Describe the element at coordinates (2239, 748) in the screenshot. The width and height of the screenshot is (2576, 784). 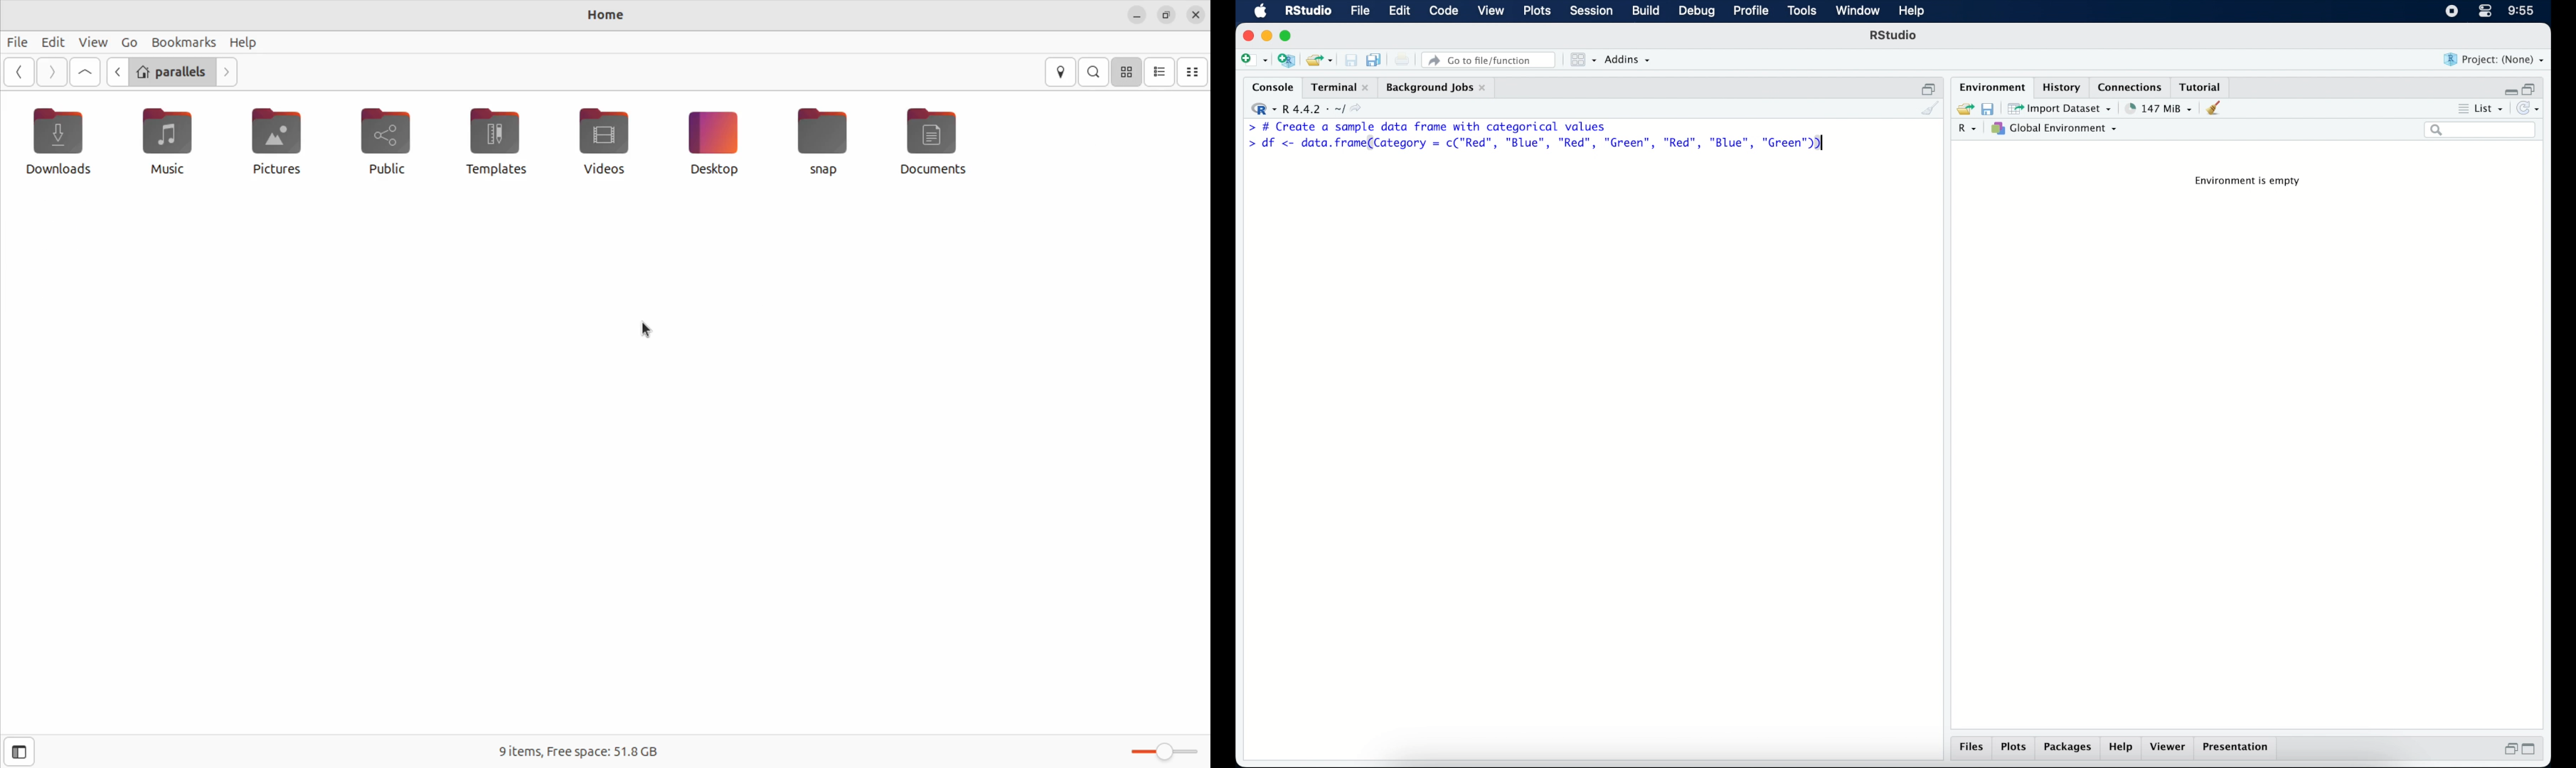
I see `presentation` at that location.